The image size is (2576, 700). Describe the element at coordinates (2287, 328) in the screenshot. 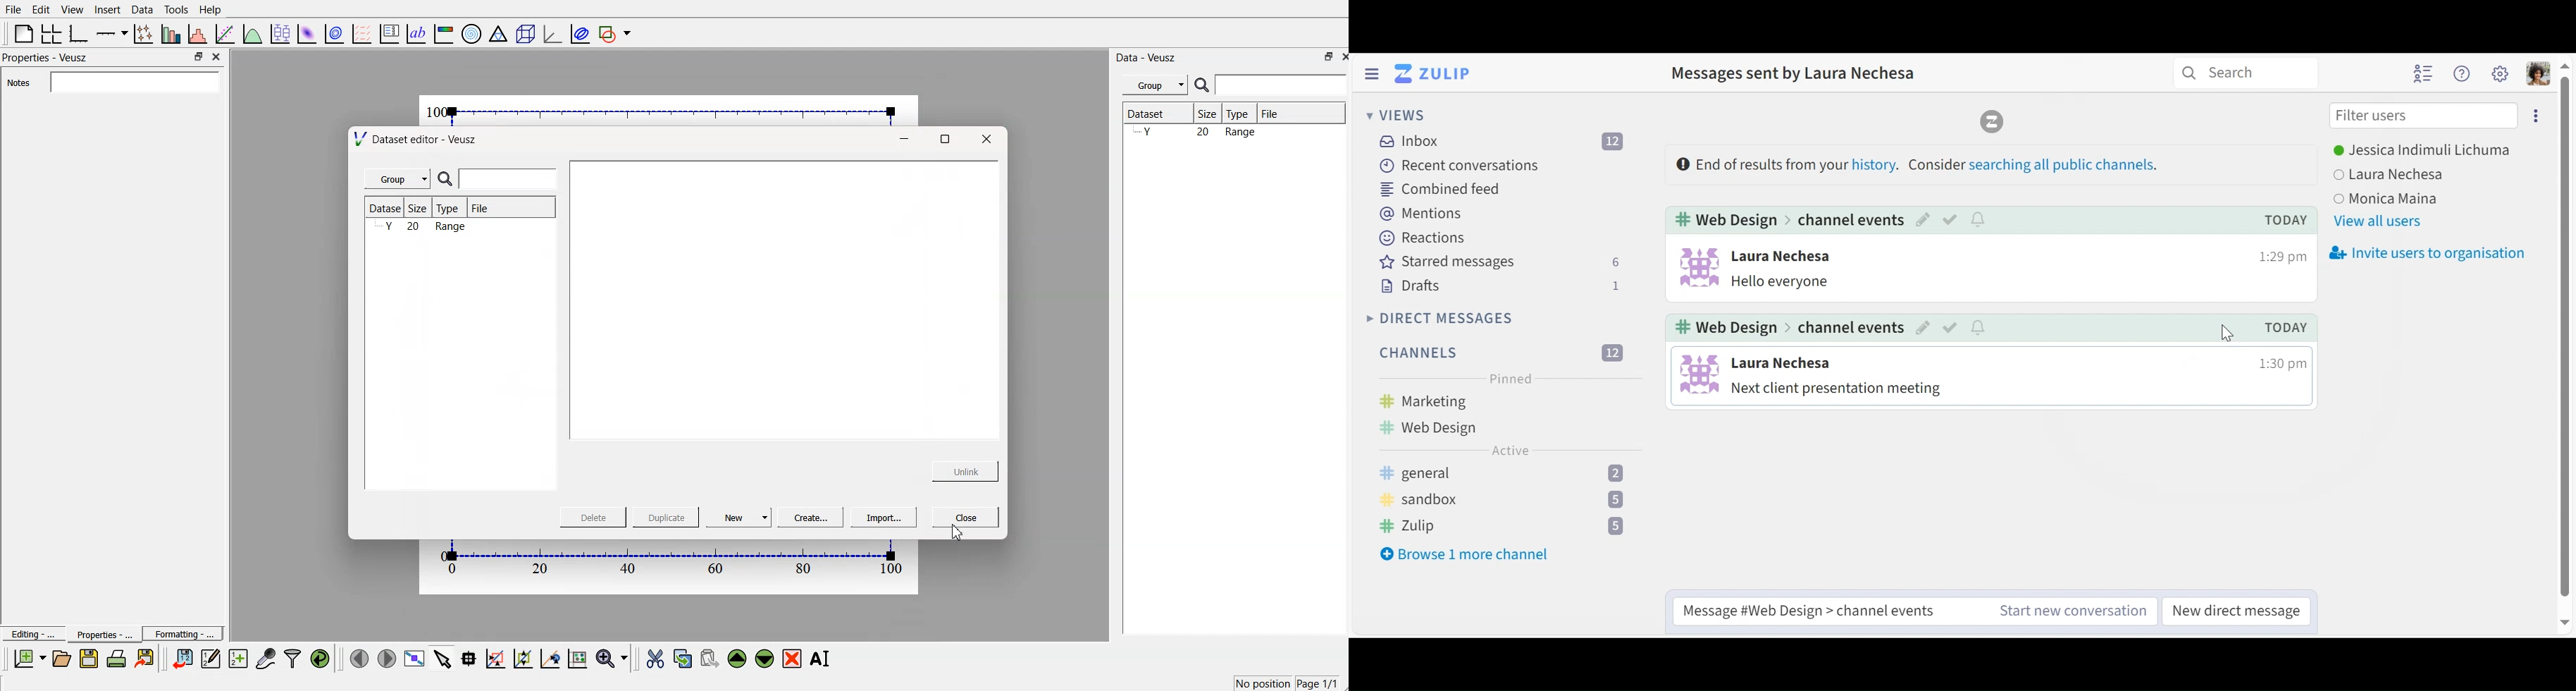

I see `today` at that location.